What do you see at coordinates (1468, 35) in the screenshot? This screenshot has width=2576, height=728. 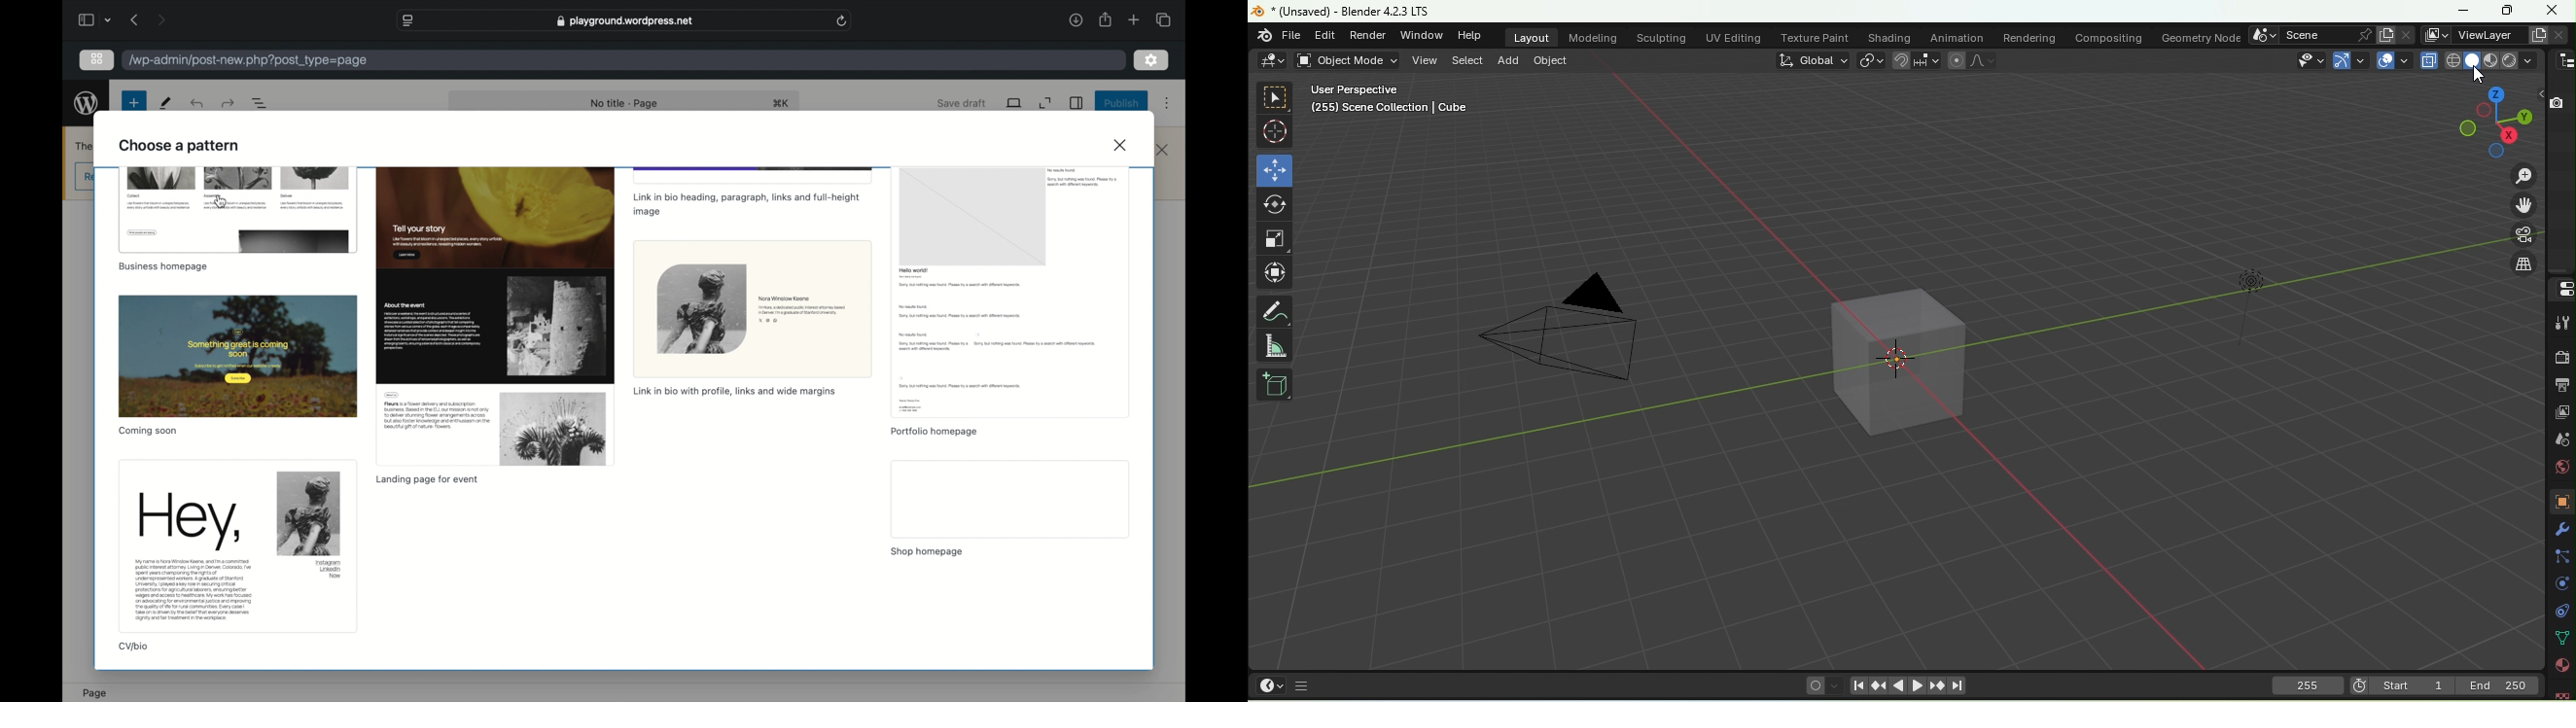 I see `Help` at bounding box center [1468, 35].